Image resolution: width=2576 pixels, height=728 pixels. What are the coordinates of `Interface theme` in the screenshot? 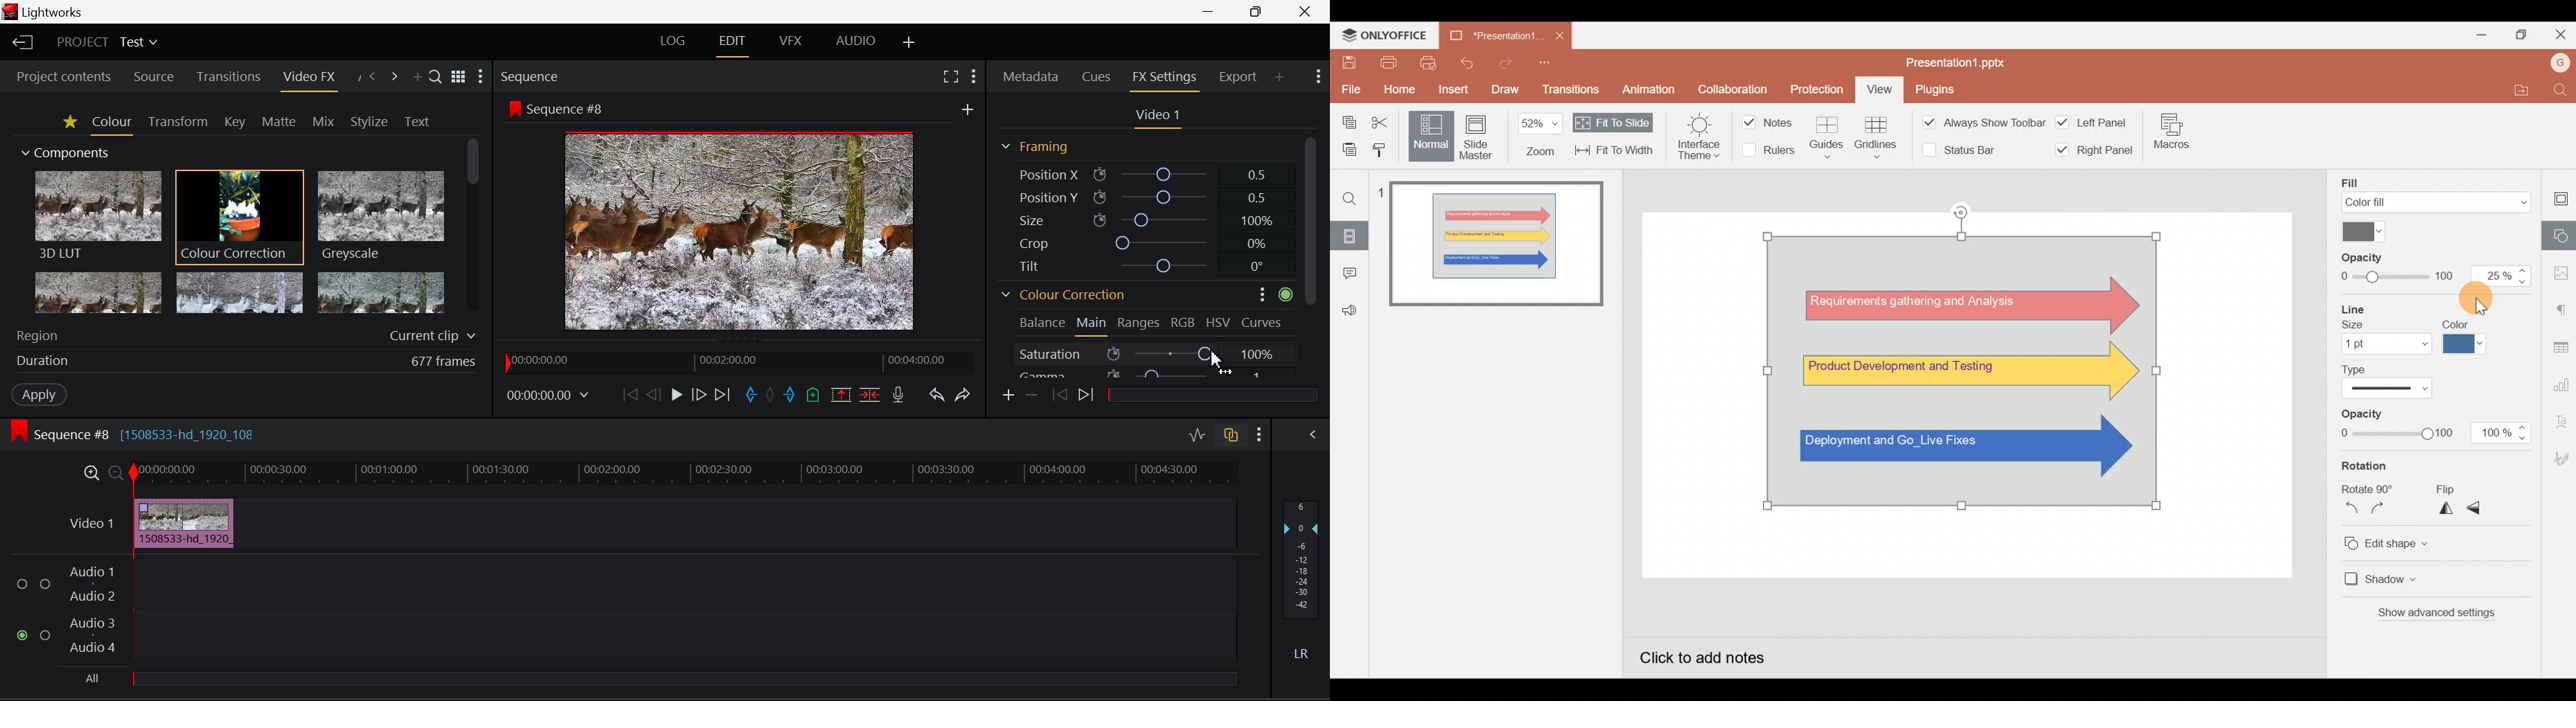 It's located at (1693, 139).